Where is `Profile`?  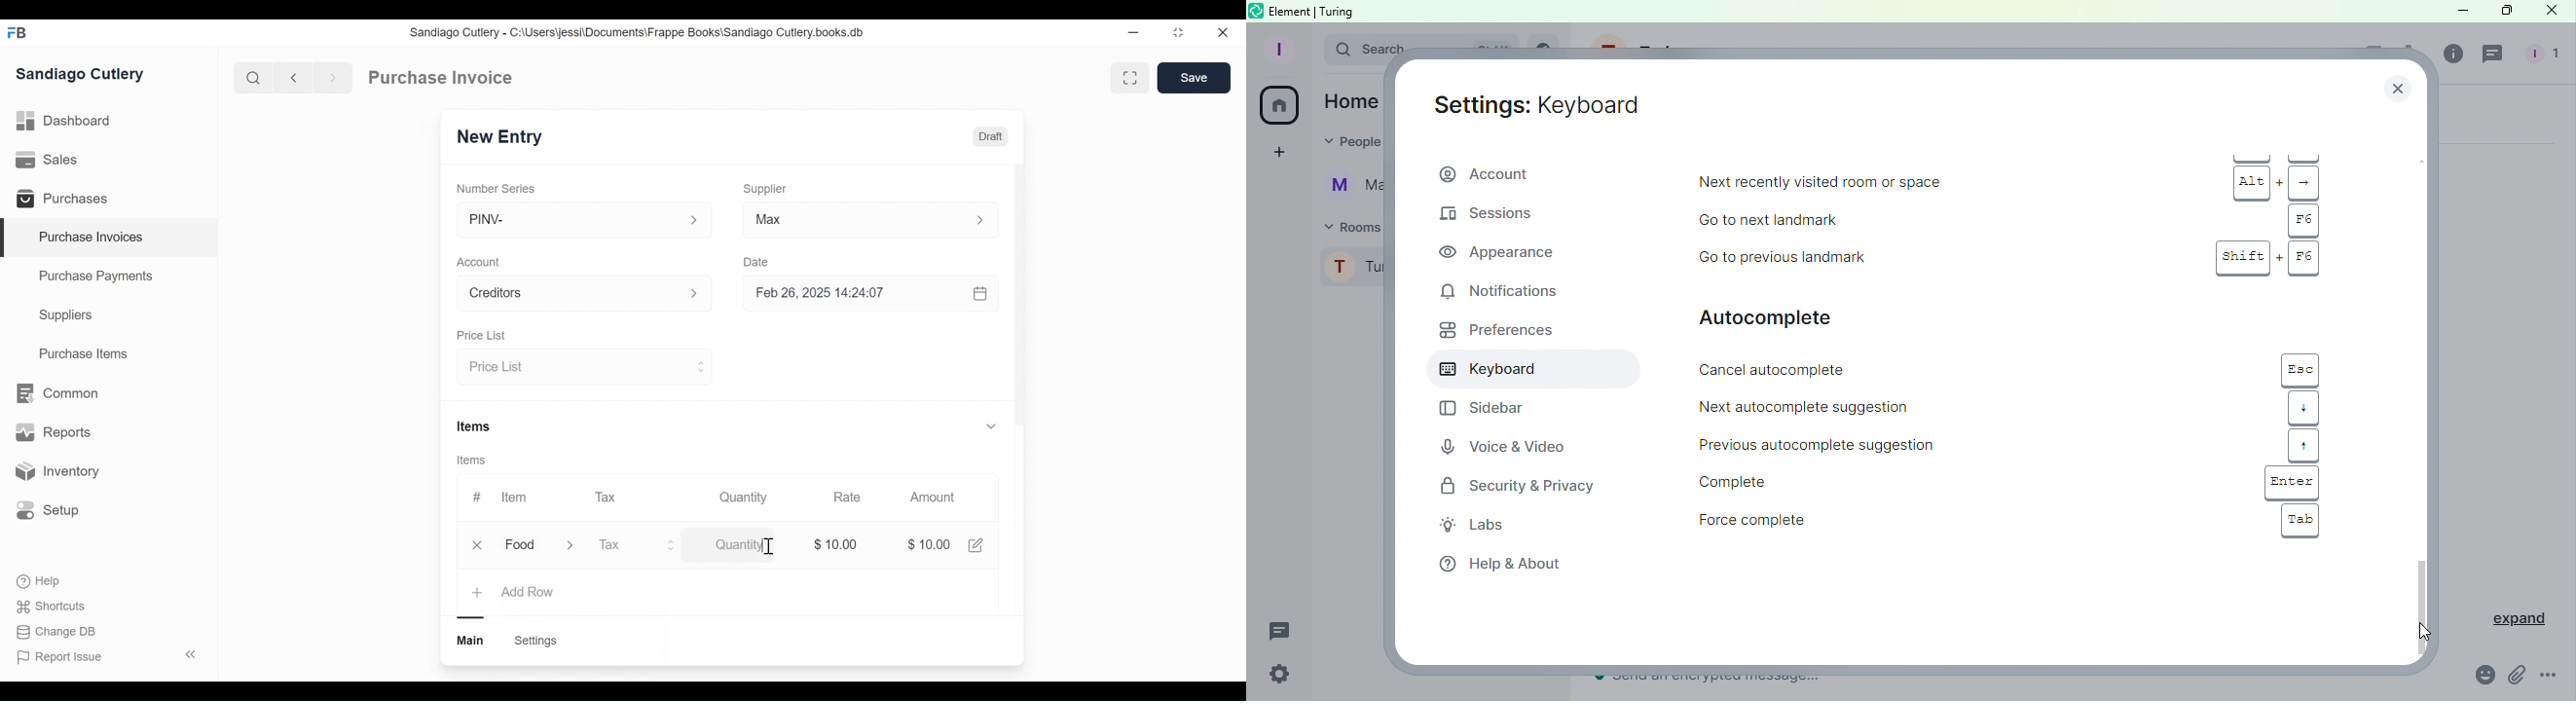 Profile is located at coordinates (1277, 50).